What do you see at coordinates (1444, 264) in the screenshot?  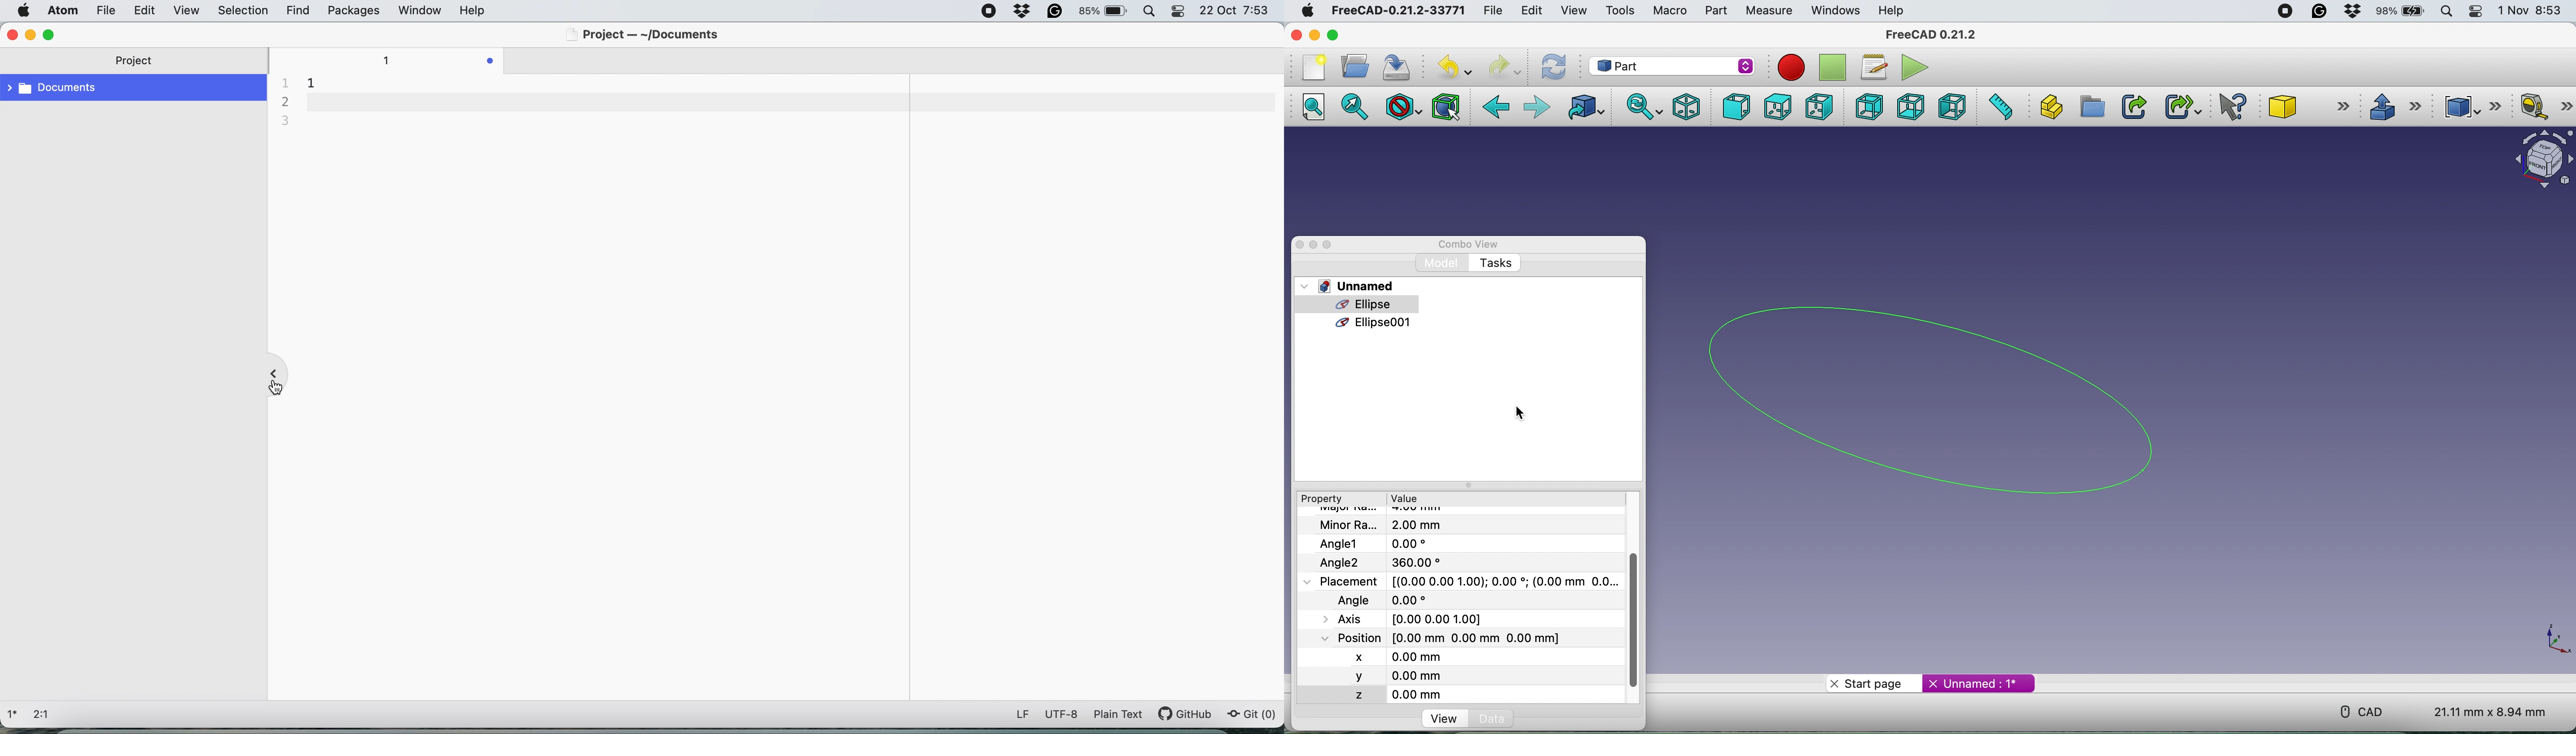 I see `model` at bounding box center [1444, 264].